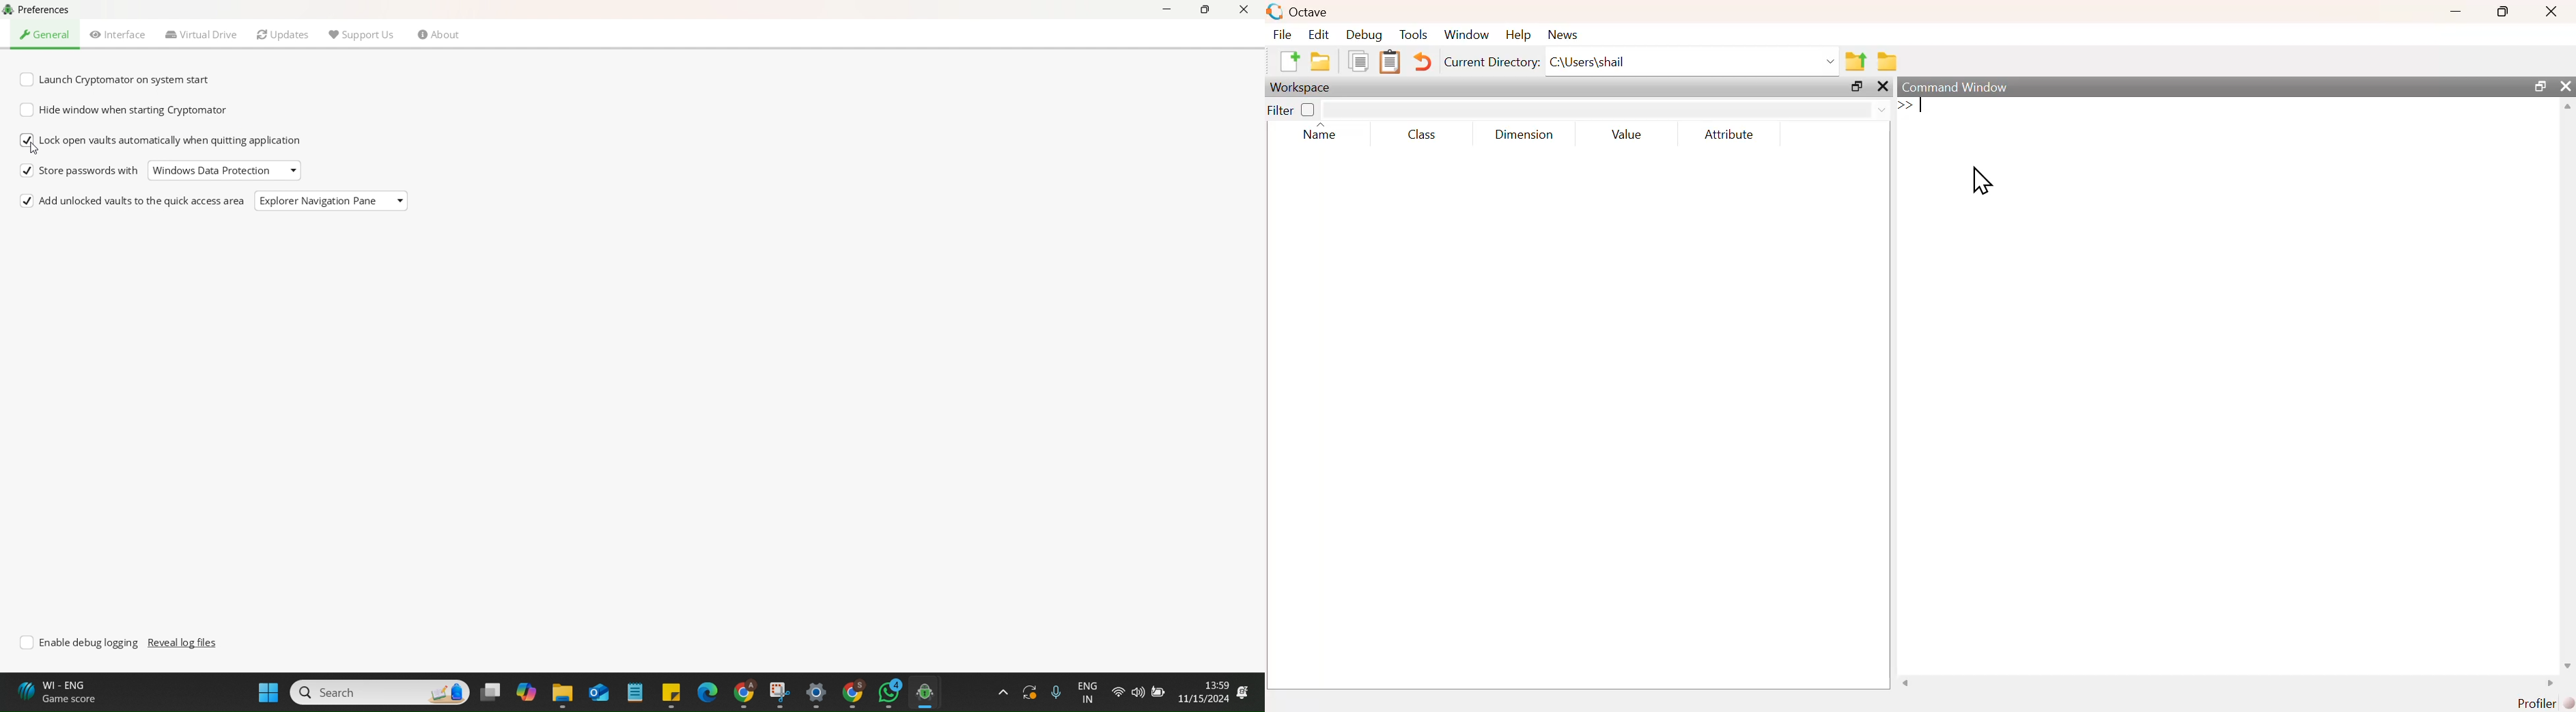 This screenshot has height=728, width=2576. Describe the element at coordinates (1390, 62) in the screenshot. I see `Clipboard` at that location.